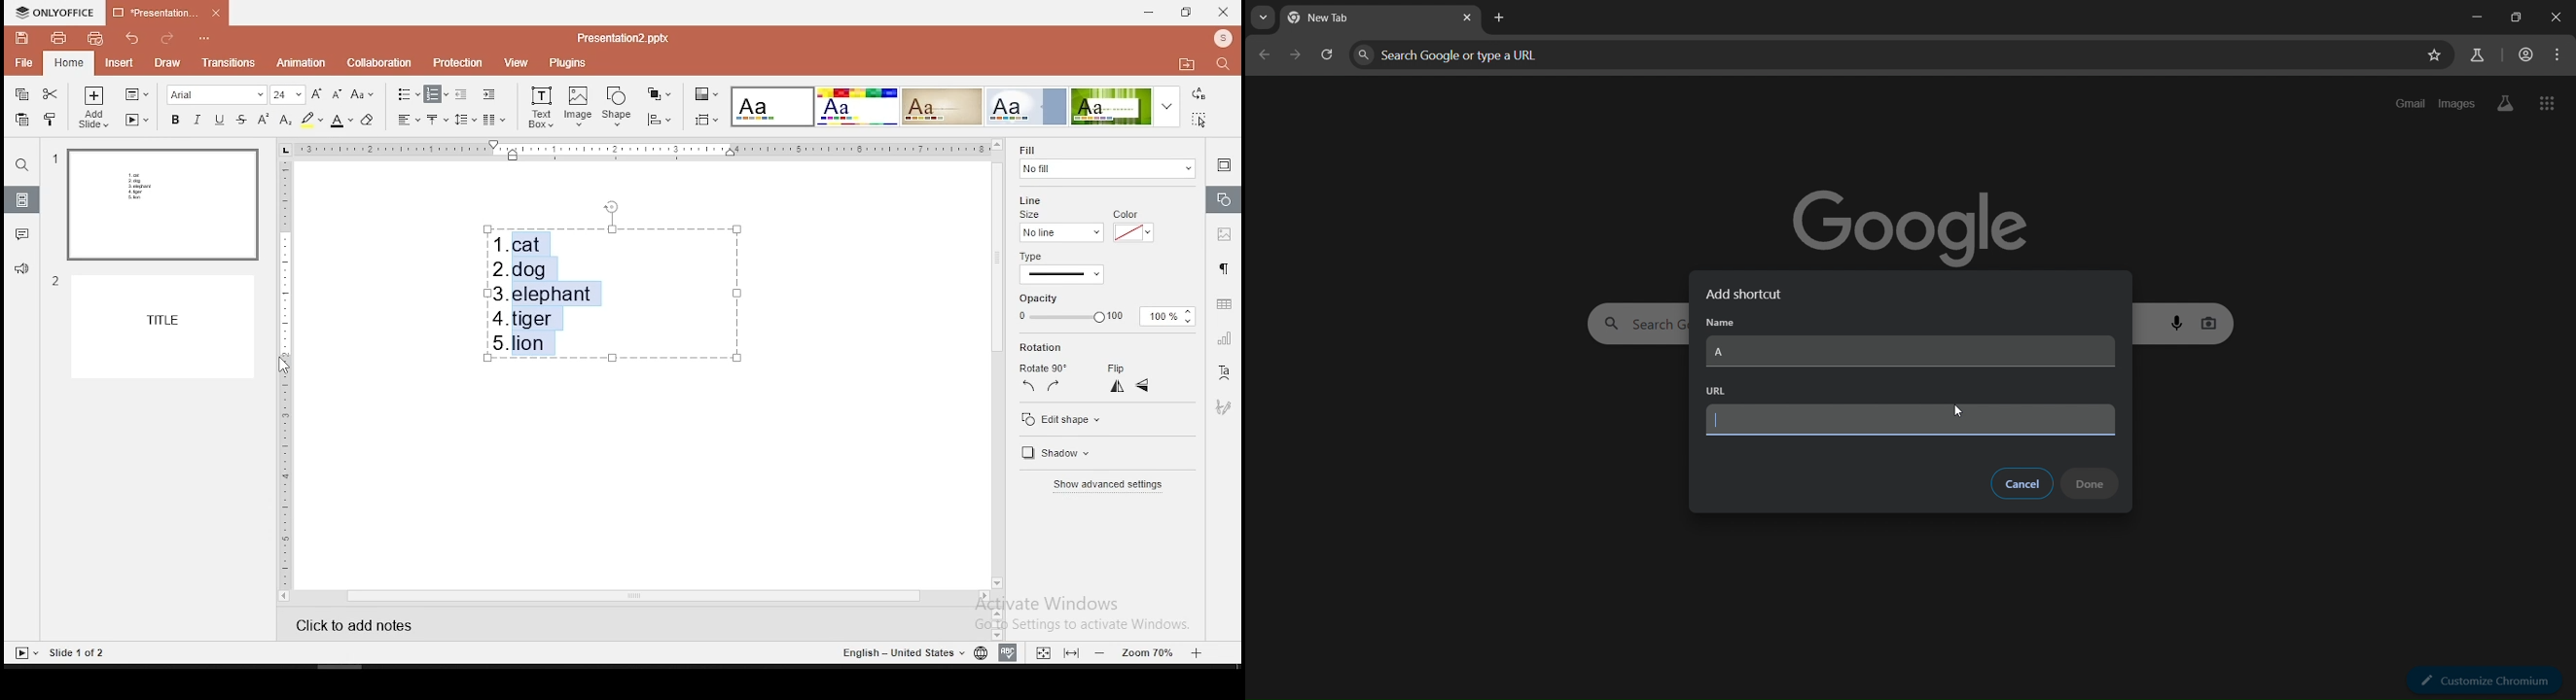 The width and height of the screenshot is (2576, 700). What do you see at coordinates (22, 93) in the screenshot?
I see `copy` at bounding box center [22, 93].